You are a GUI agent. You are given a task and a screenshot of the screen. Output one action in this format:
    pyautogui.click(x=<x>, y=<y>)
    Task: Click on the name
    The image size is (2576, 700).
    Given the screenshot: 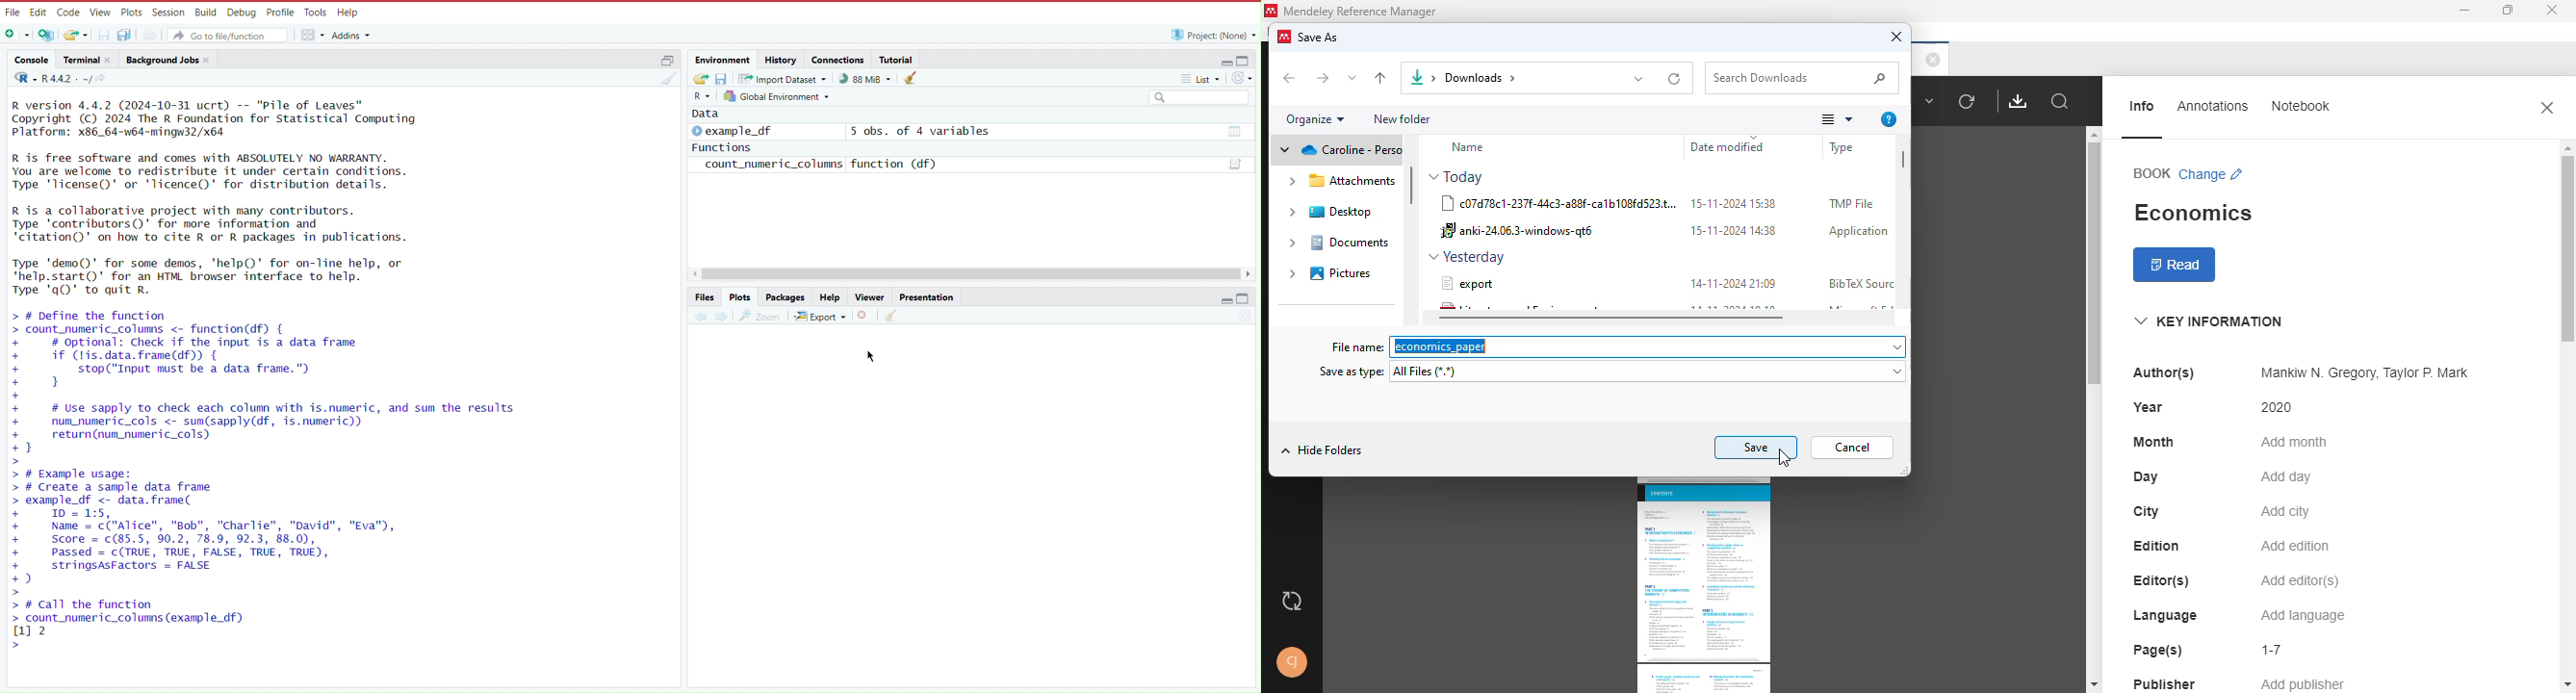 What is the action you would take?
    pyautogui.click(x=1467, y=147)
    